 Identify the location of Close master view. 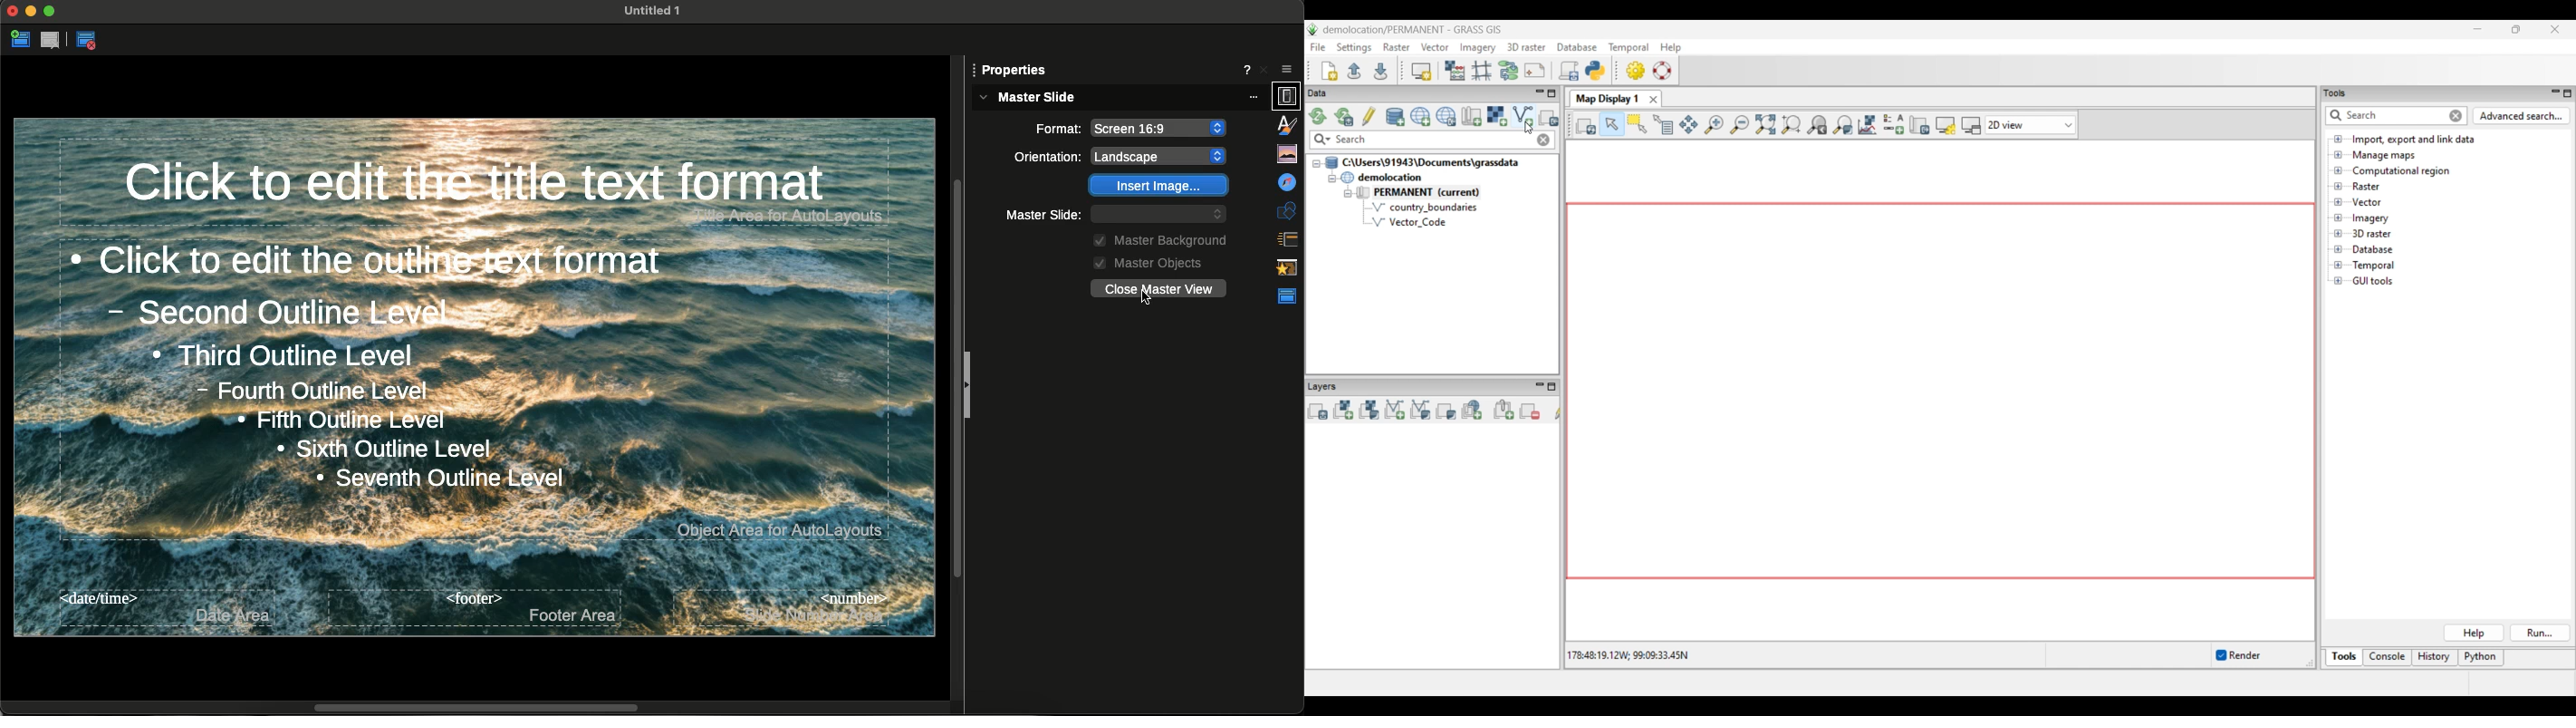
(91, 42).